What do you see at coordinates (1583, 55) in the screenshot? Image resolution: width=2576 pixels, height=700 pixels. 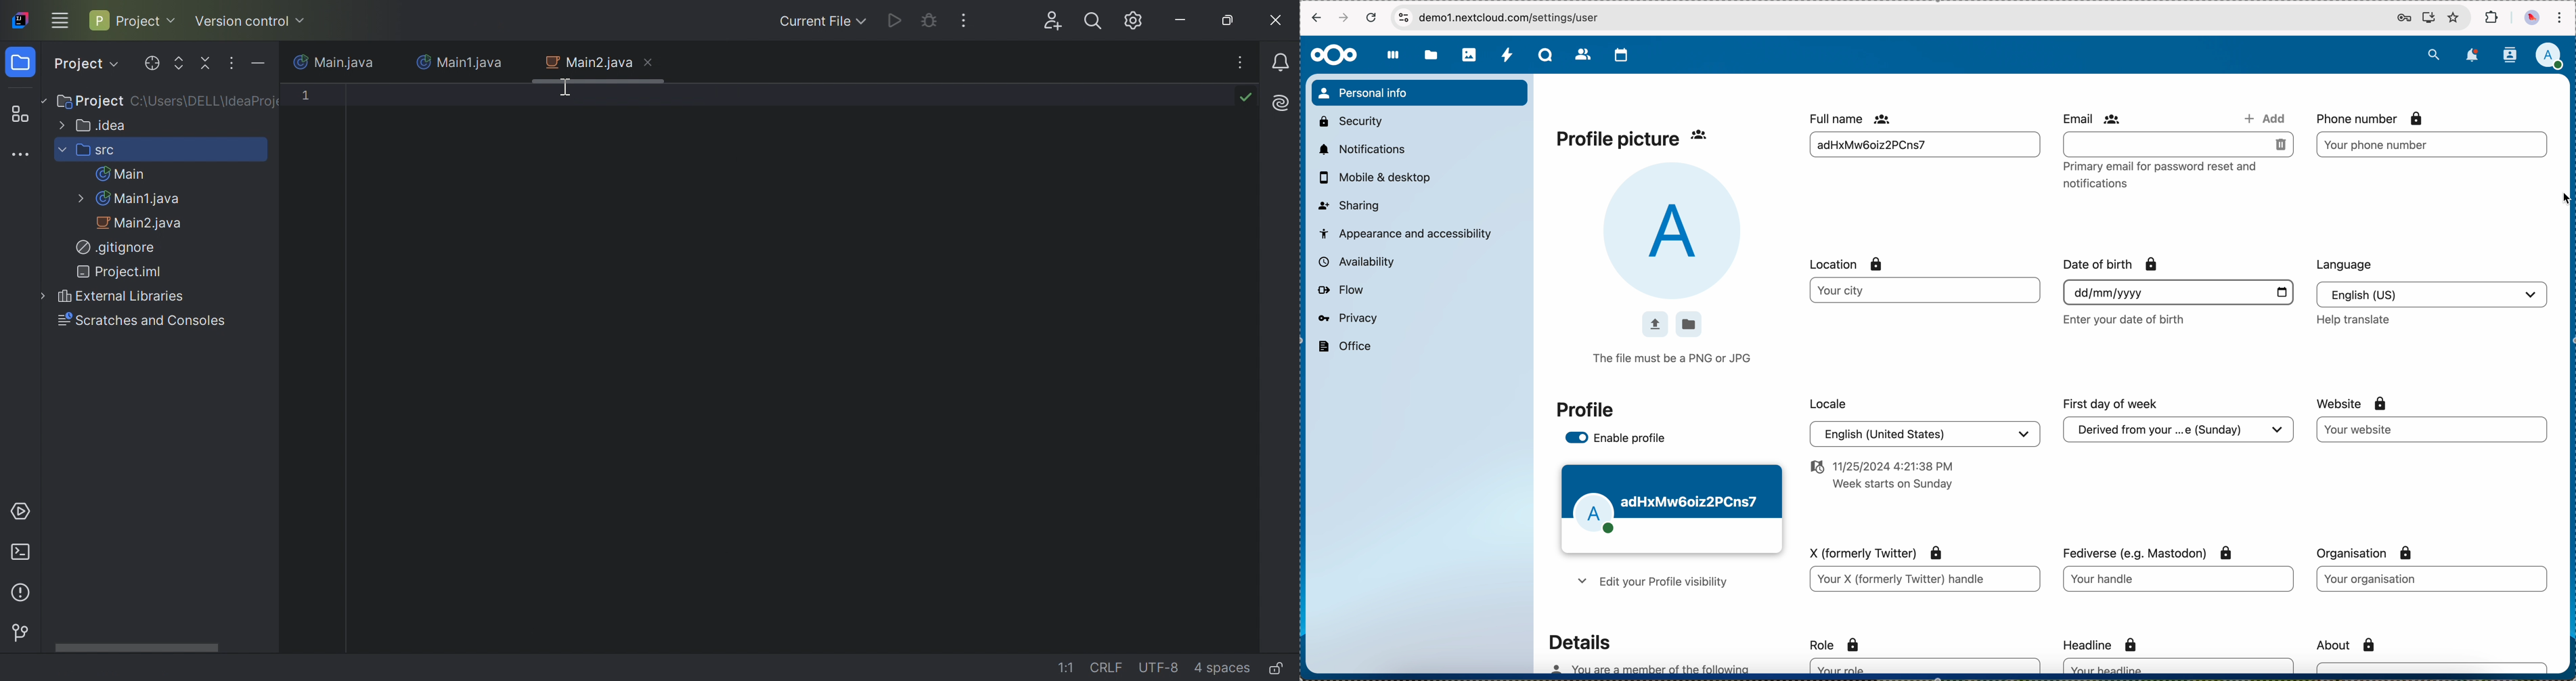 I see `contacts` at bounding box center [1583, 55].